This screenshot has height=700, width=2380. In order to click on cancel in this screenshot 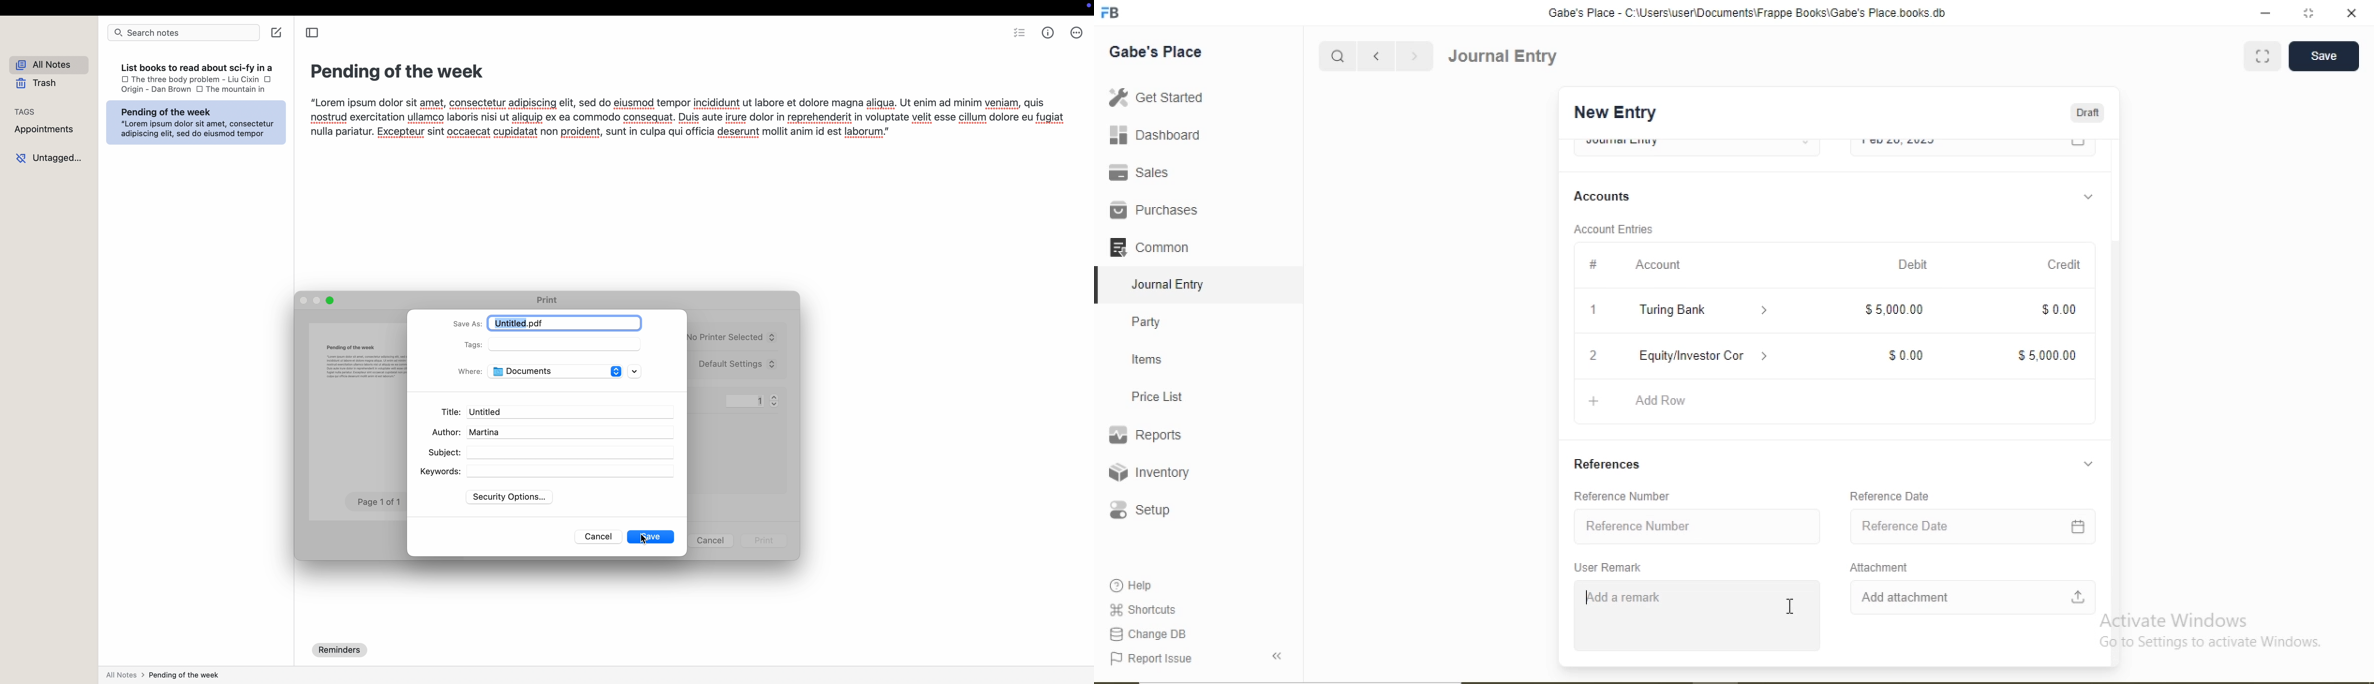, I will do `click(711, 541)`.